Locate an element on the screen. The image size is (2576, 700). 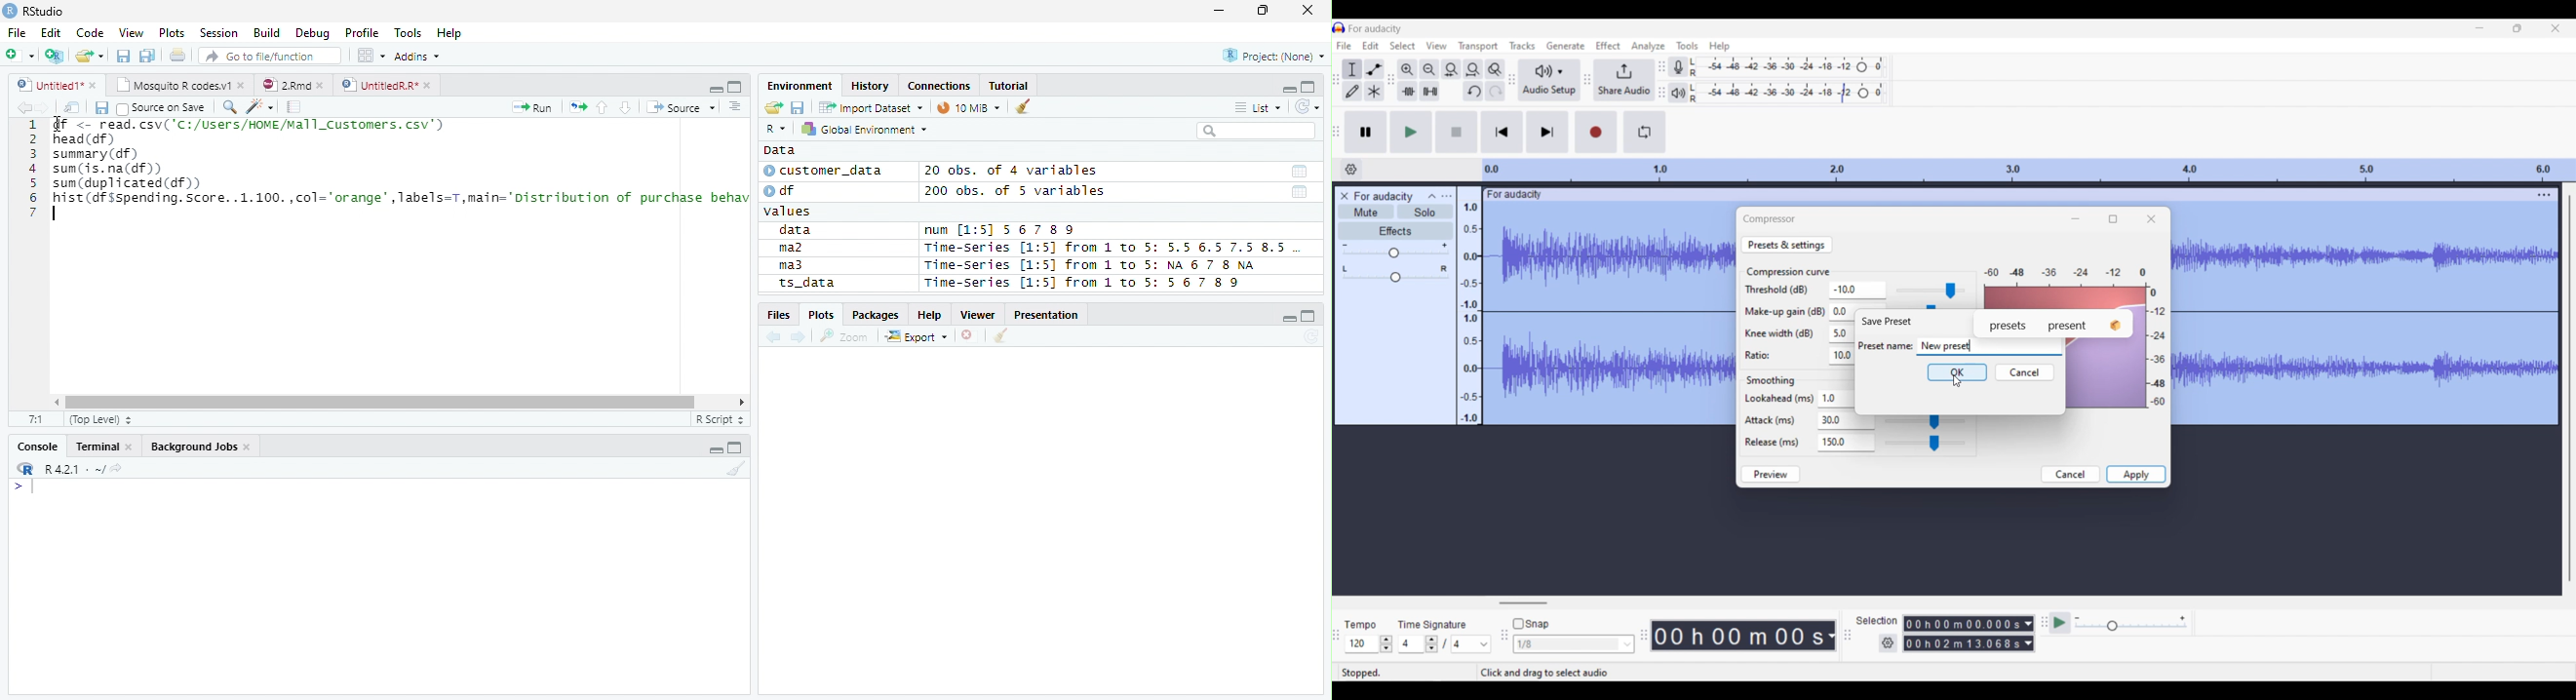
Maximize is located at coordinates (1309, 87).